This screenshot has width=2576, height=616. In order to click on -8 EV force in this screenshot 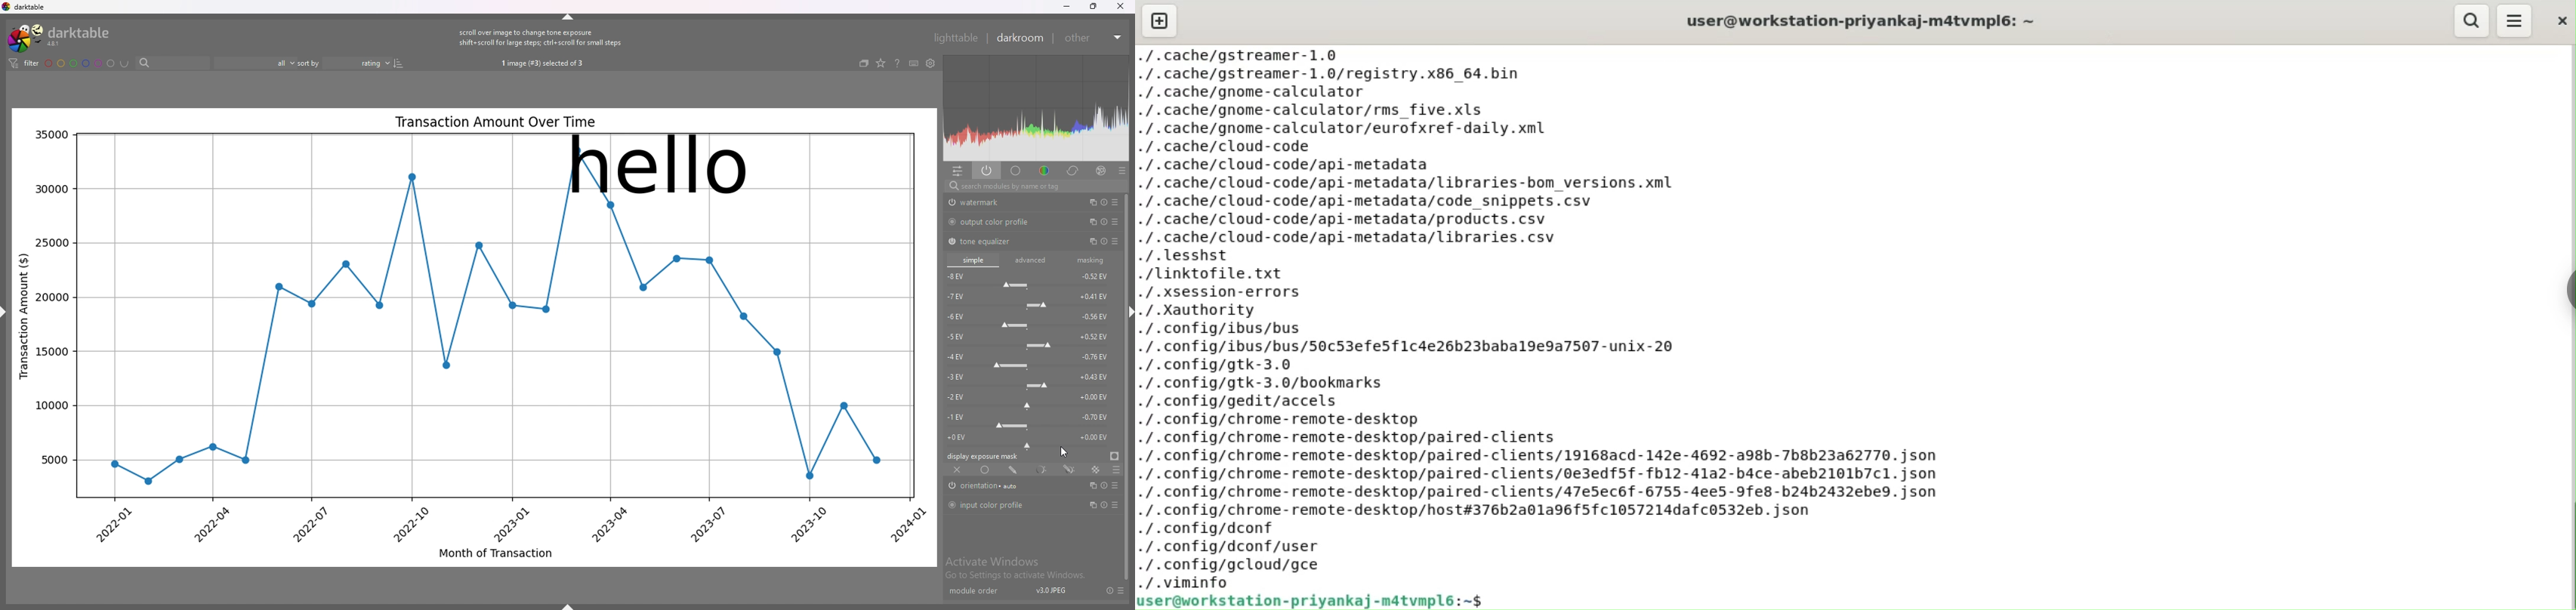, I will do `click(1028, 279)`.